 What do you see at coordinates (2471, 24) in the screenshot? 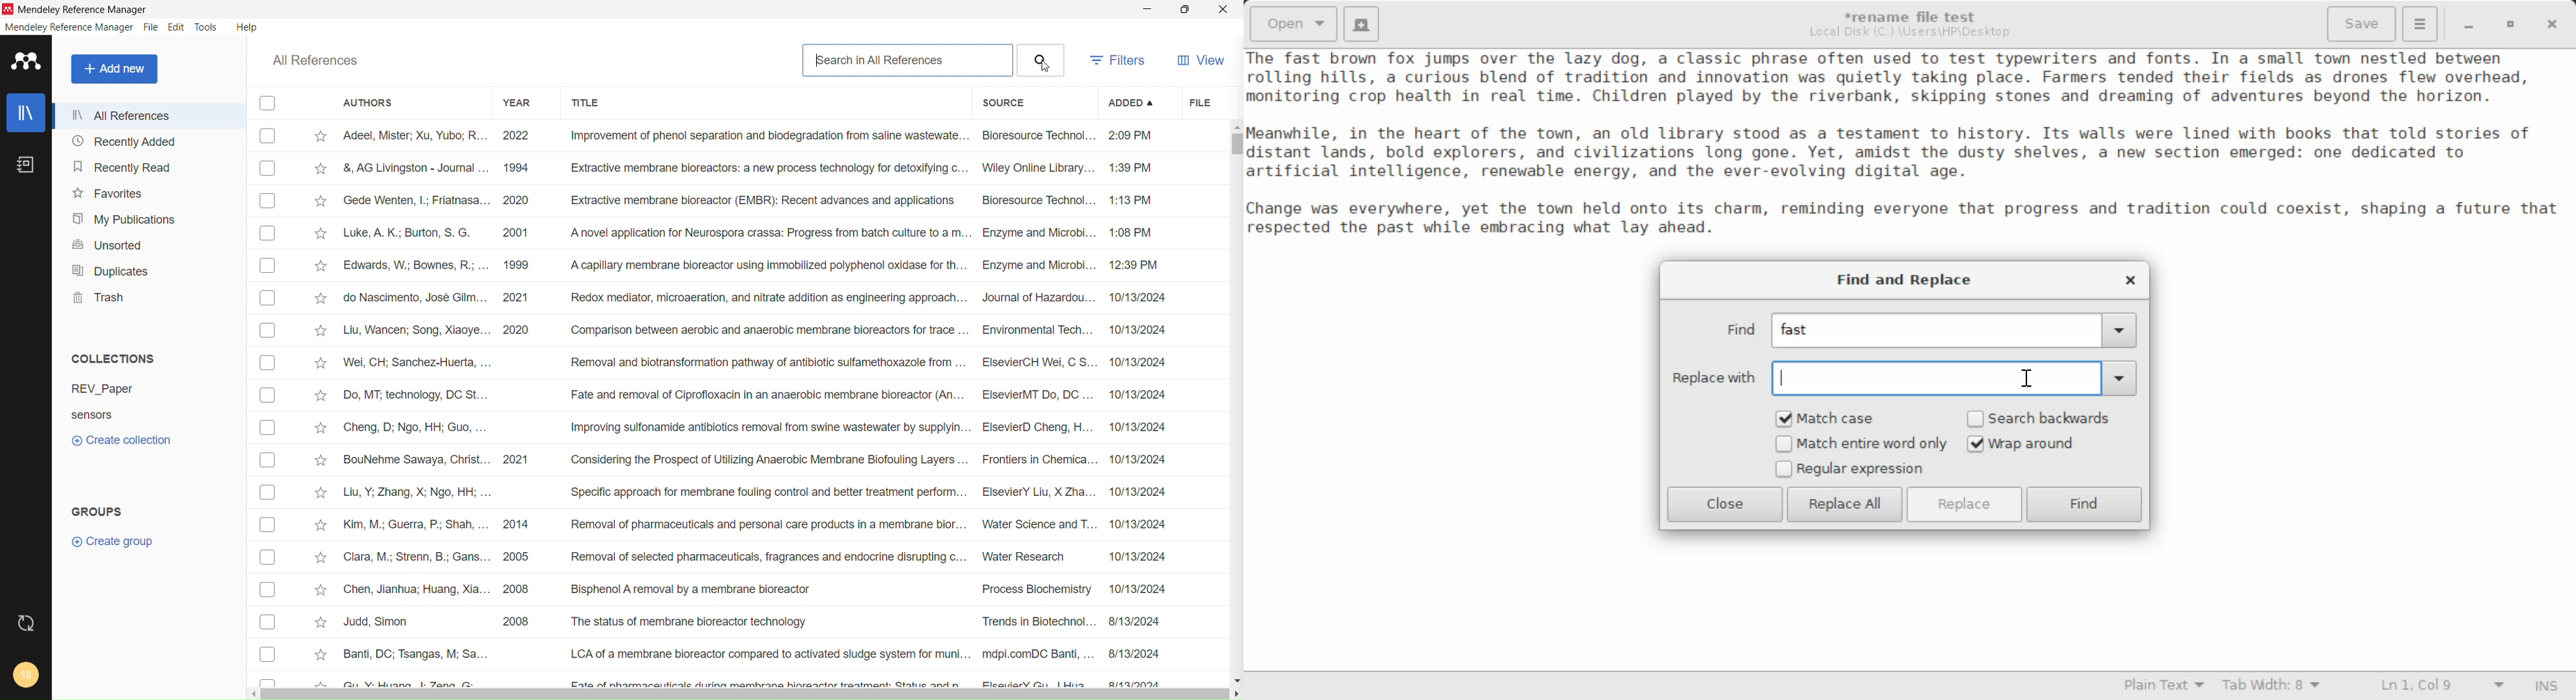
I see `Restore Down` at bounding box center [2471, 24].